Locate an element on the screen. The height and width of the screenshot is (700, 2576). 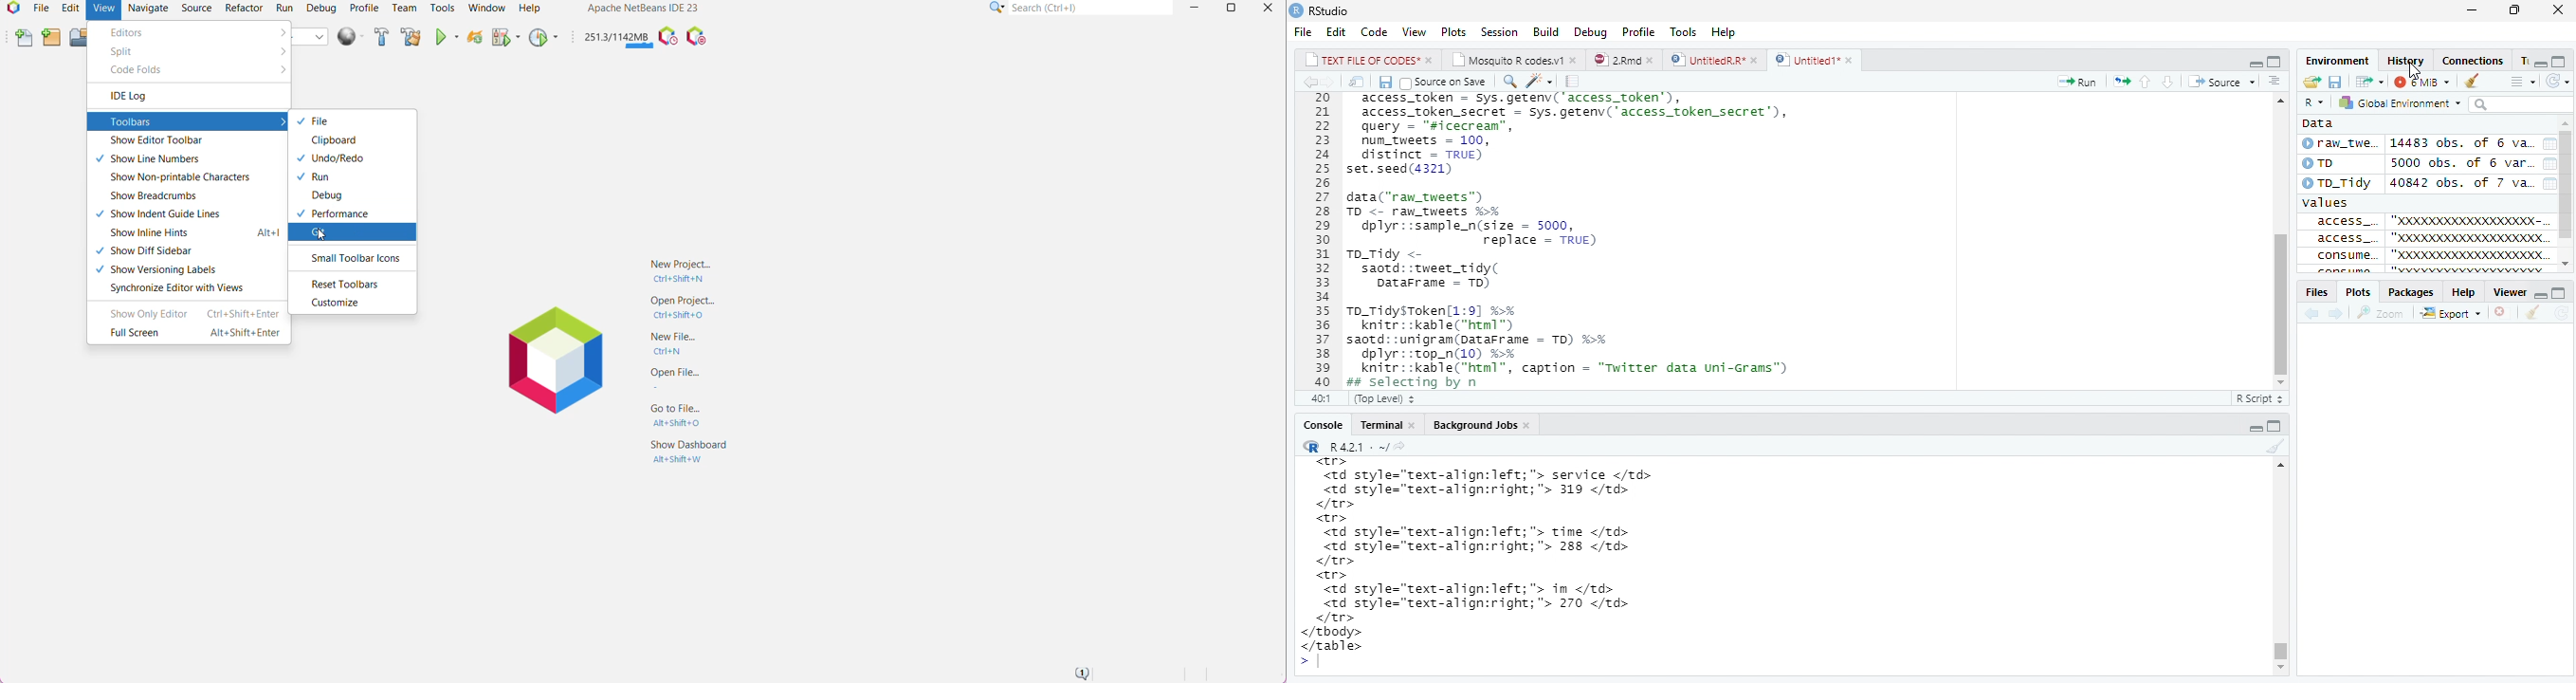
View is located at coordinates (1414, 30).